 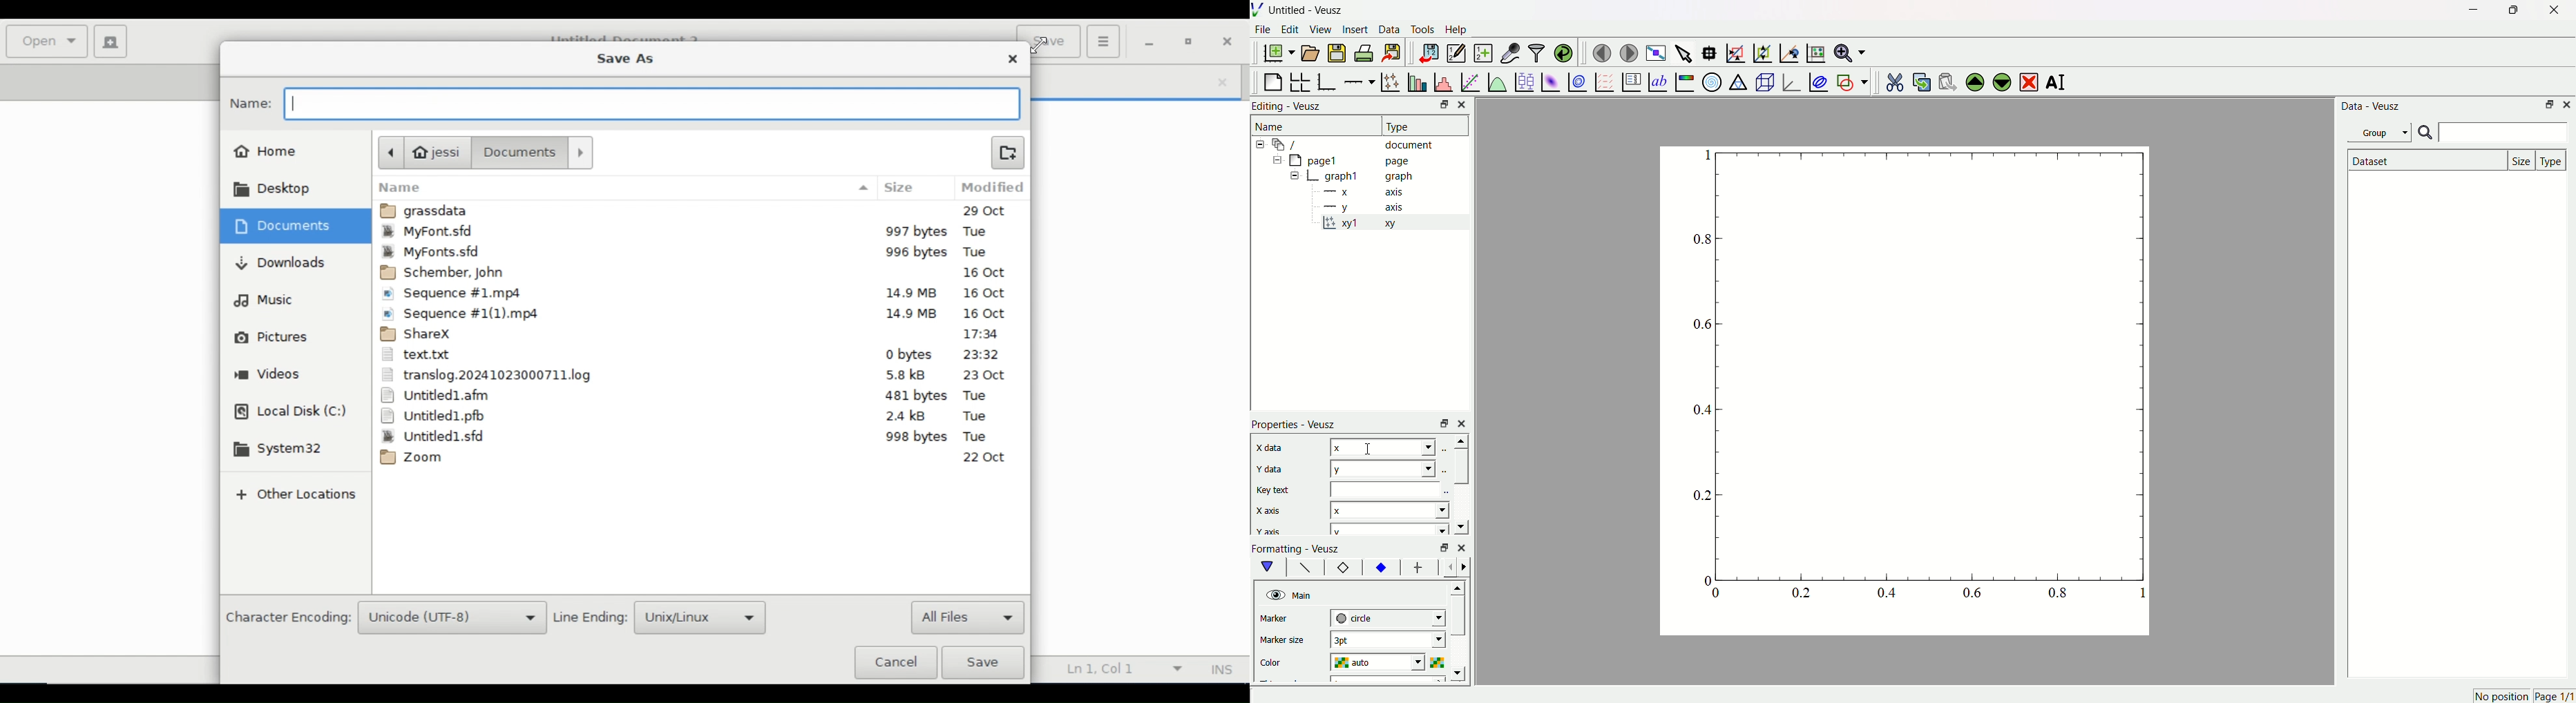 What do you see at coordinates (1418, 569) in the screenshot?
I see `error bar line` at bounding box center [1418, 569].